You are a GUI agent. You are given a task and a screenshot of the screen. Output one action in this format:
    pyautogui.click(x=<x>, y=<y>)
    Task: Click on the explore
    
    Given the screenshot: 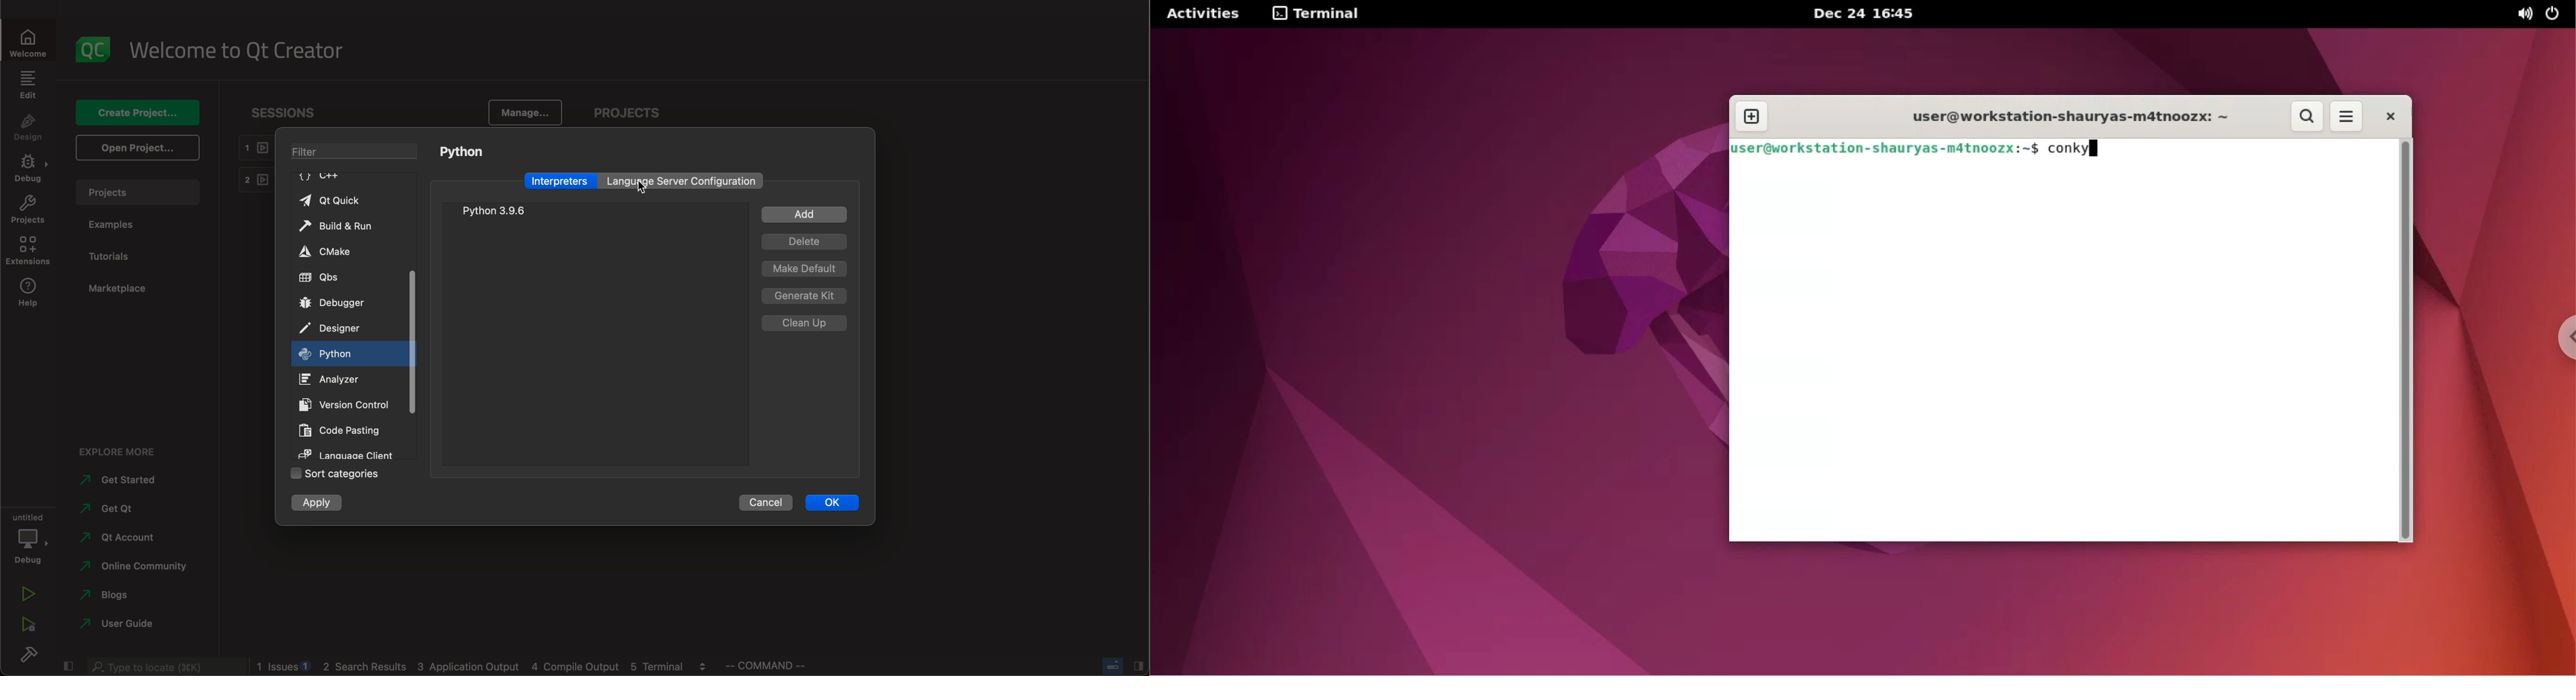 What is the action you would take?
    pyautogui.click(x=118, y=454)
    